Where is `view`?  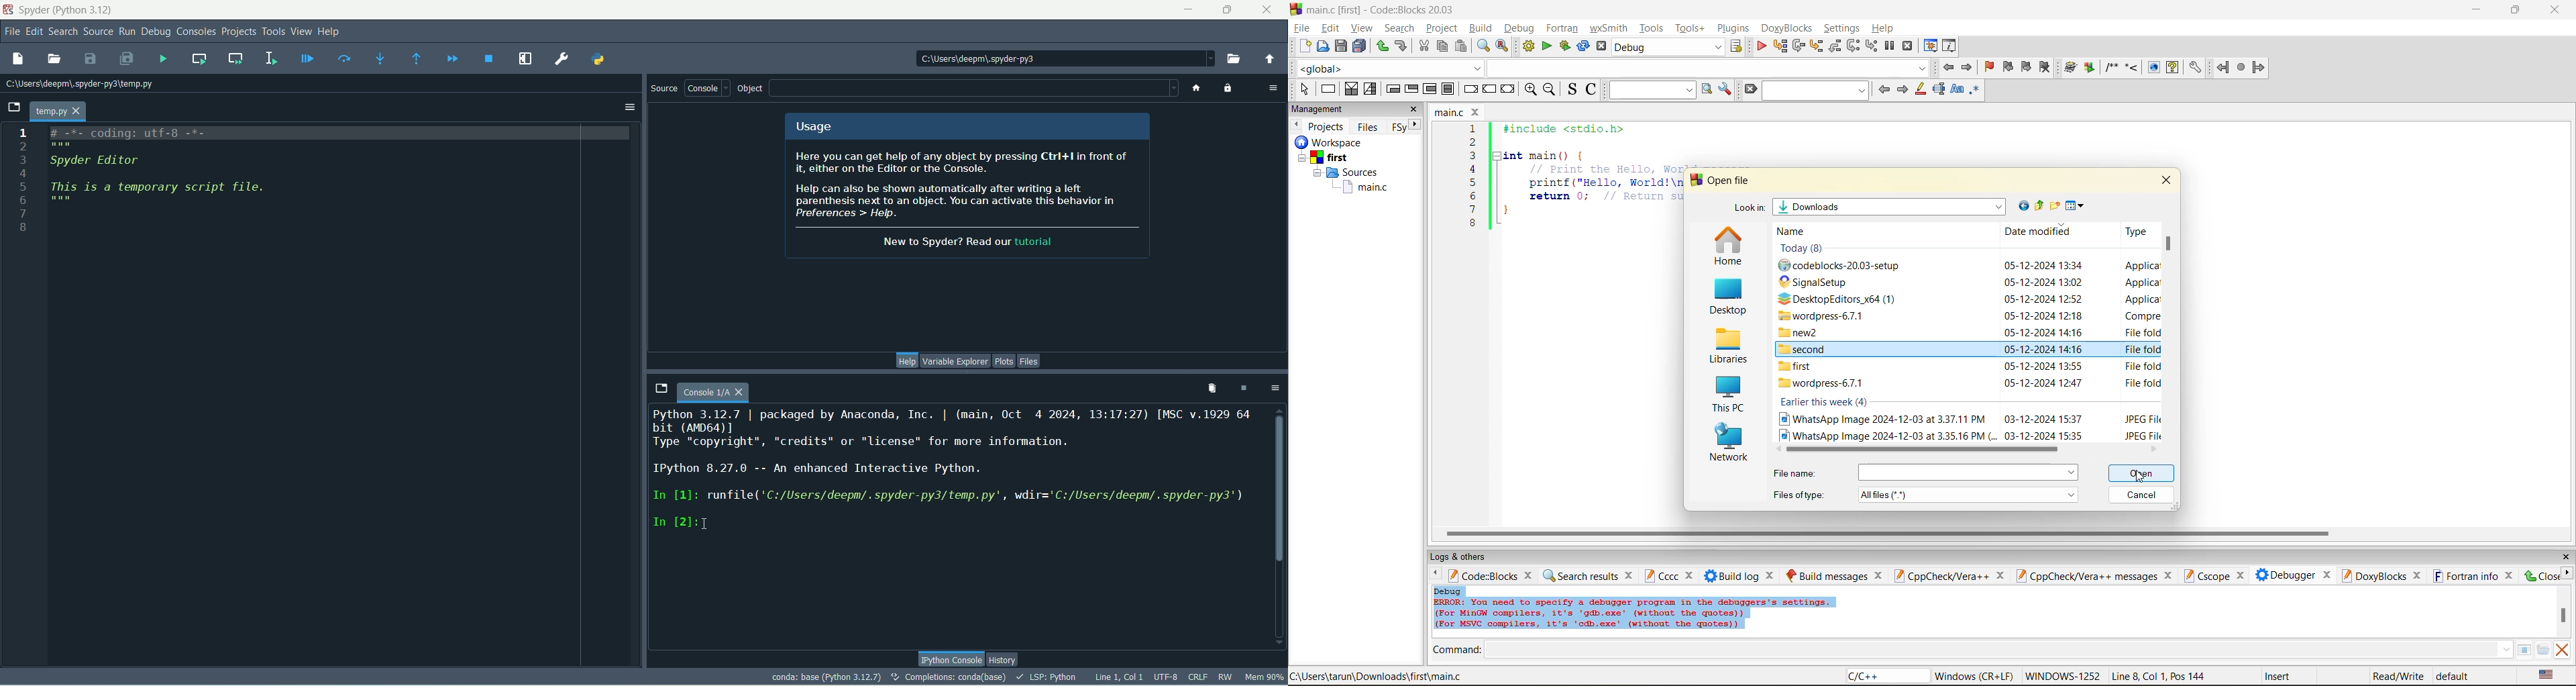 view is located at coordinates (303, 32).